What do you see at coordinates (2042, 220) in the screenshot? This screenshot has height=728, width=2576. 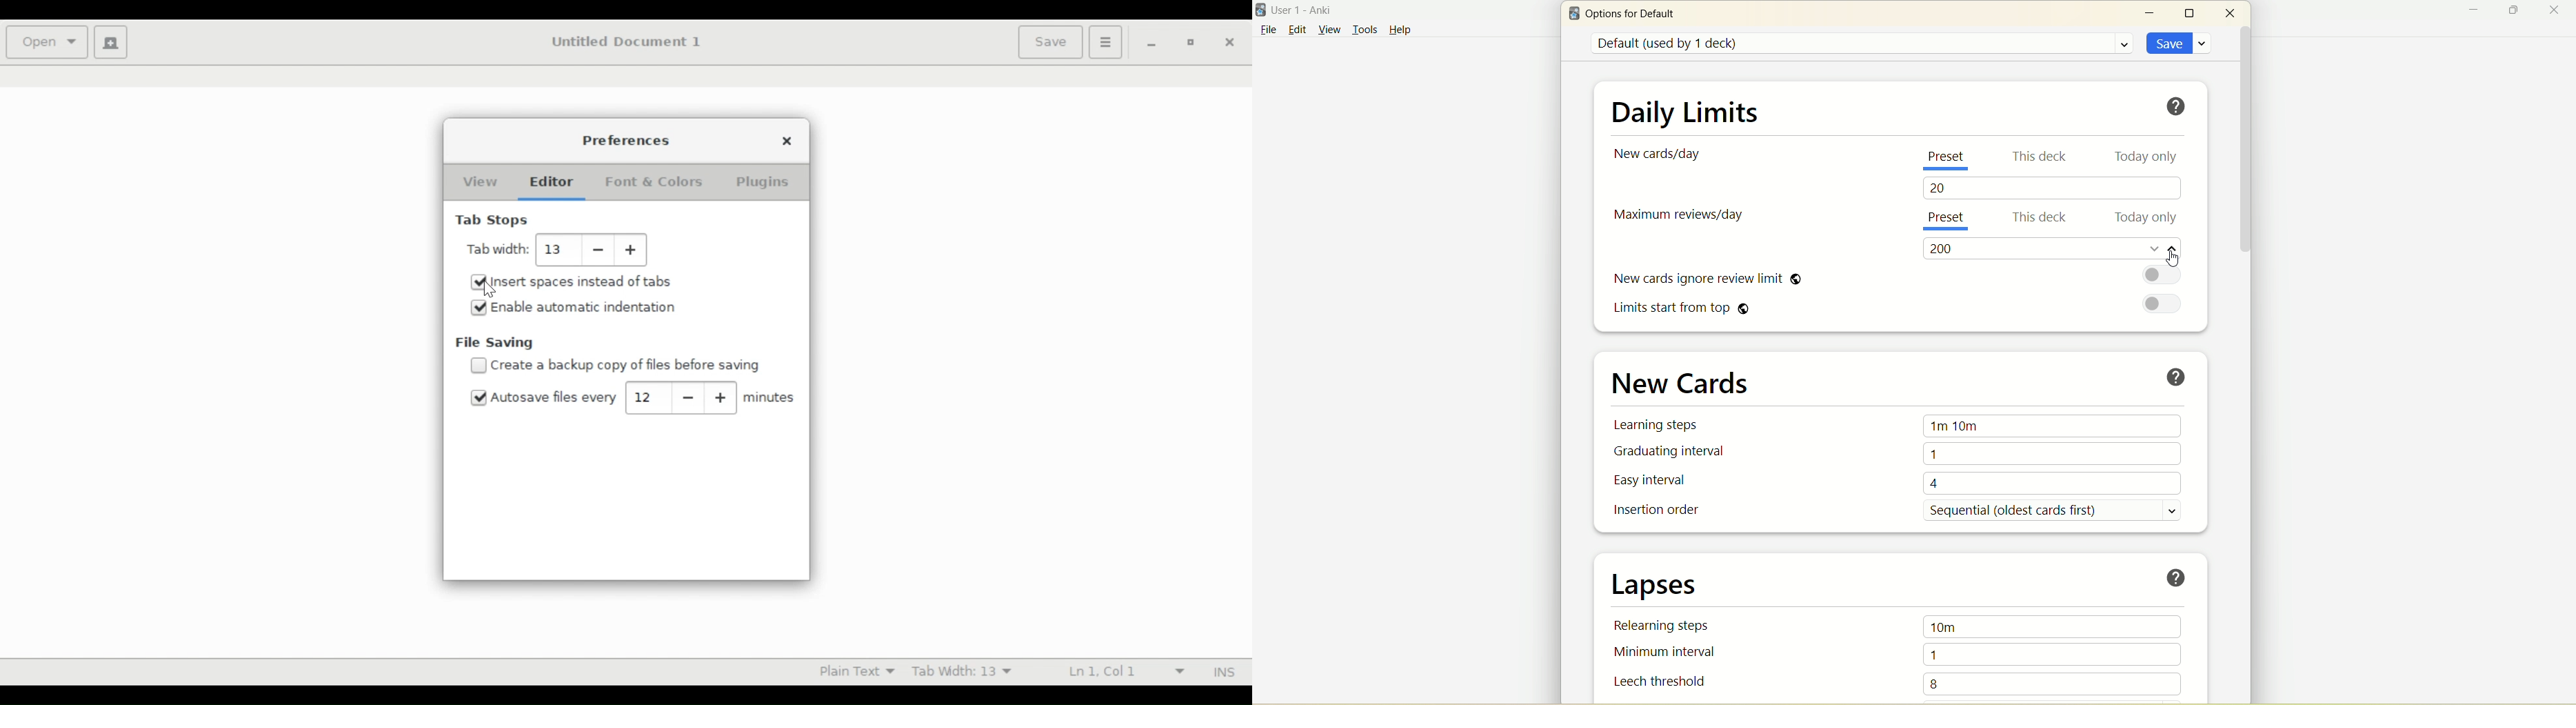 I see `this deck` at bounding box center [2042, 220].